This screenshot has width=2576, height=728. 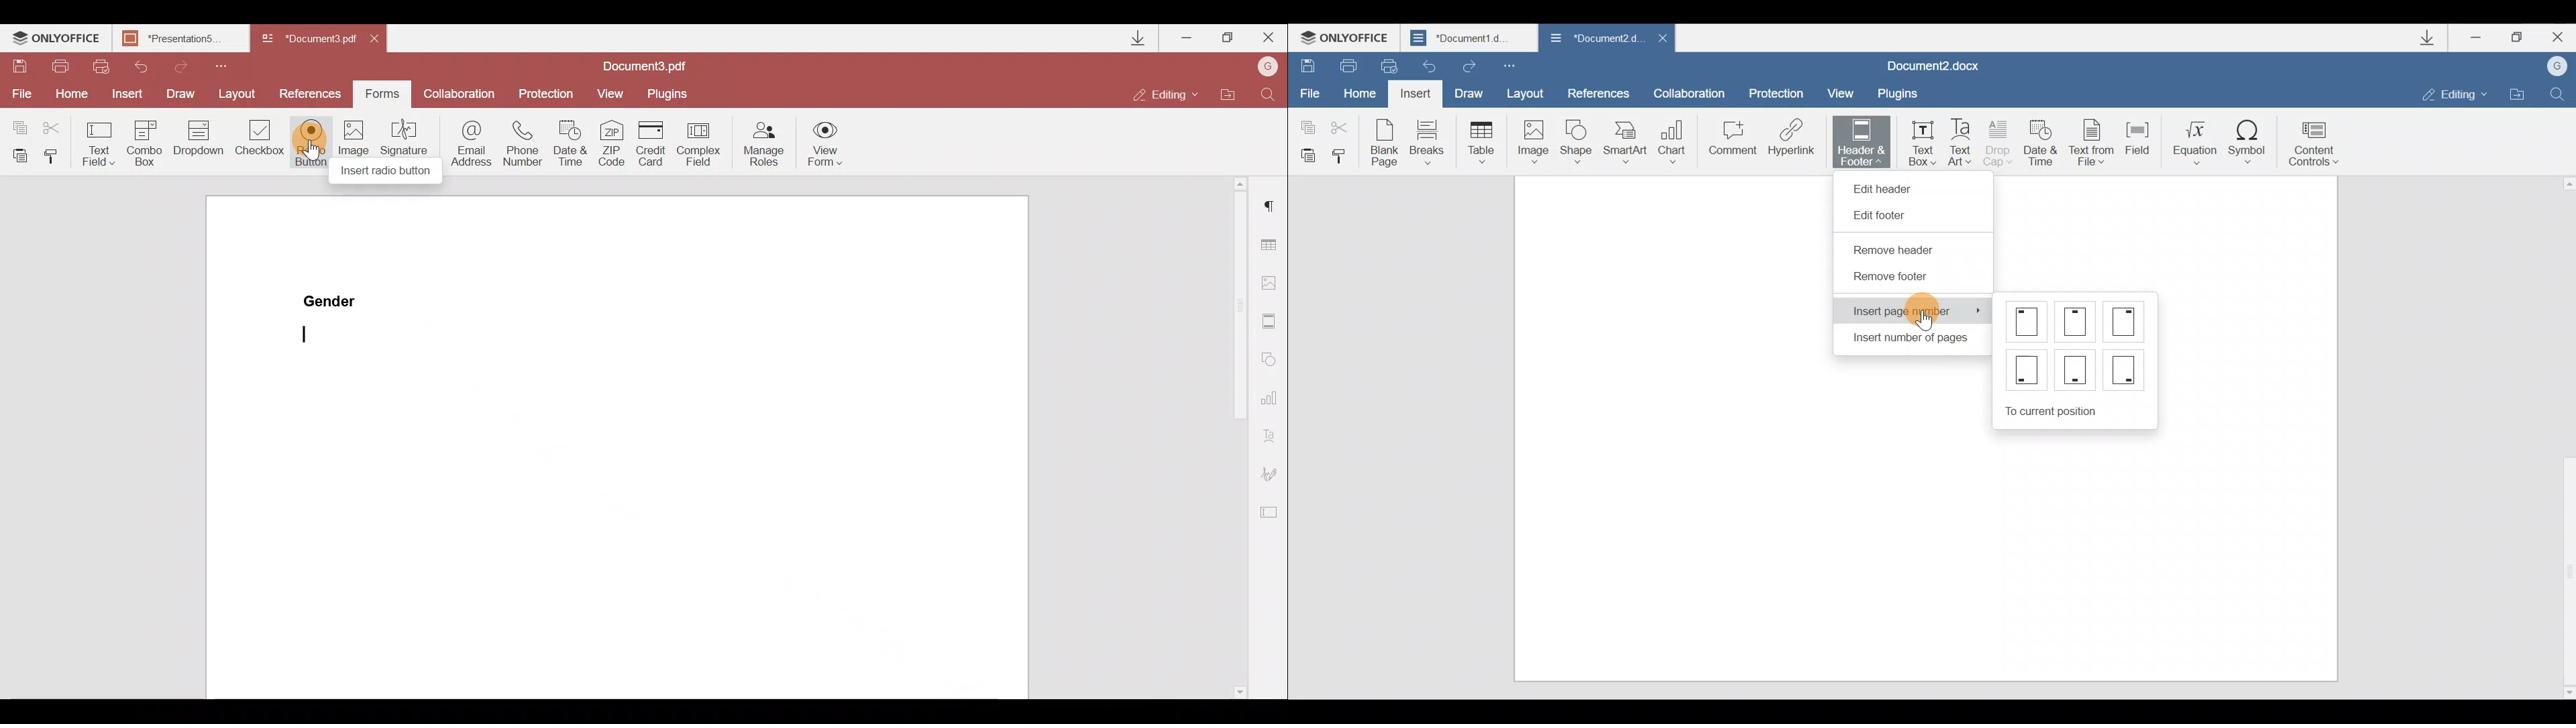 I want to click on Text box, so click(x=1919, y=141).